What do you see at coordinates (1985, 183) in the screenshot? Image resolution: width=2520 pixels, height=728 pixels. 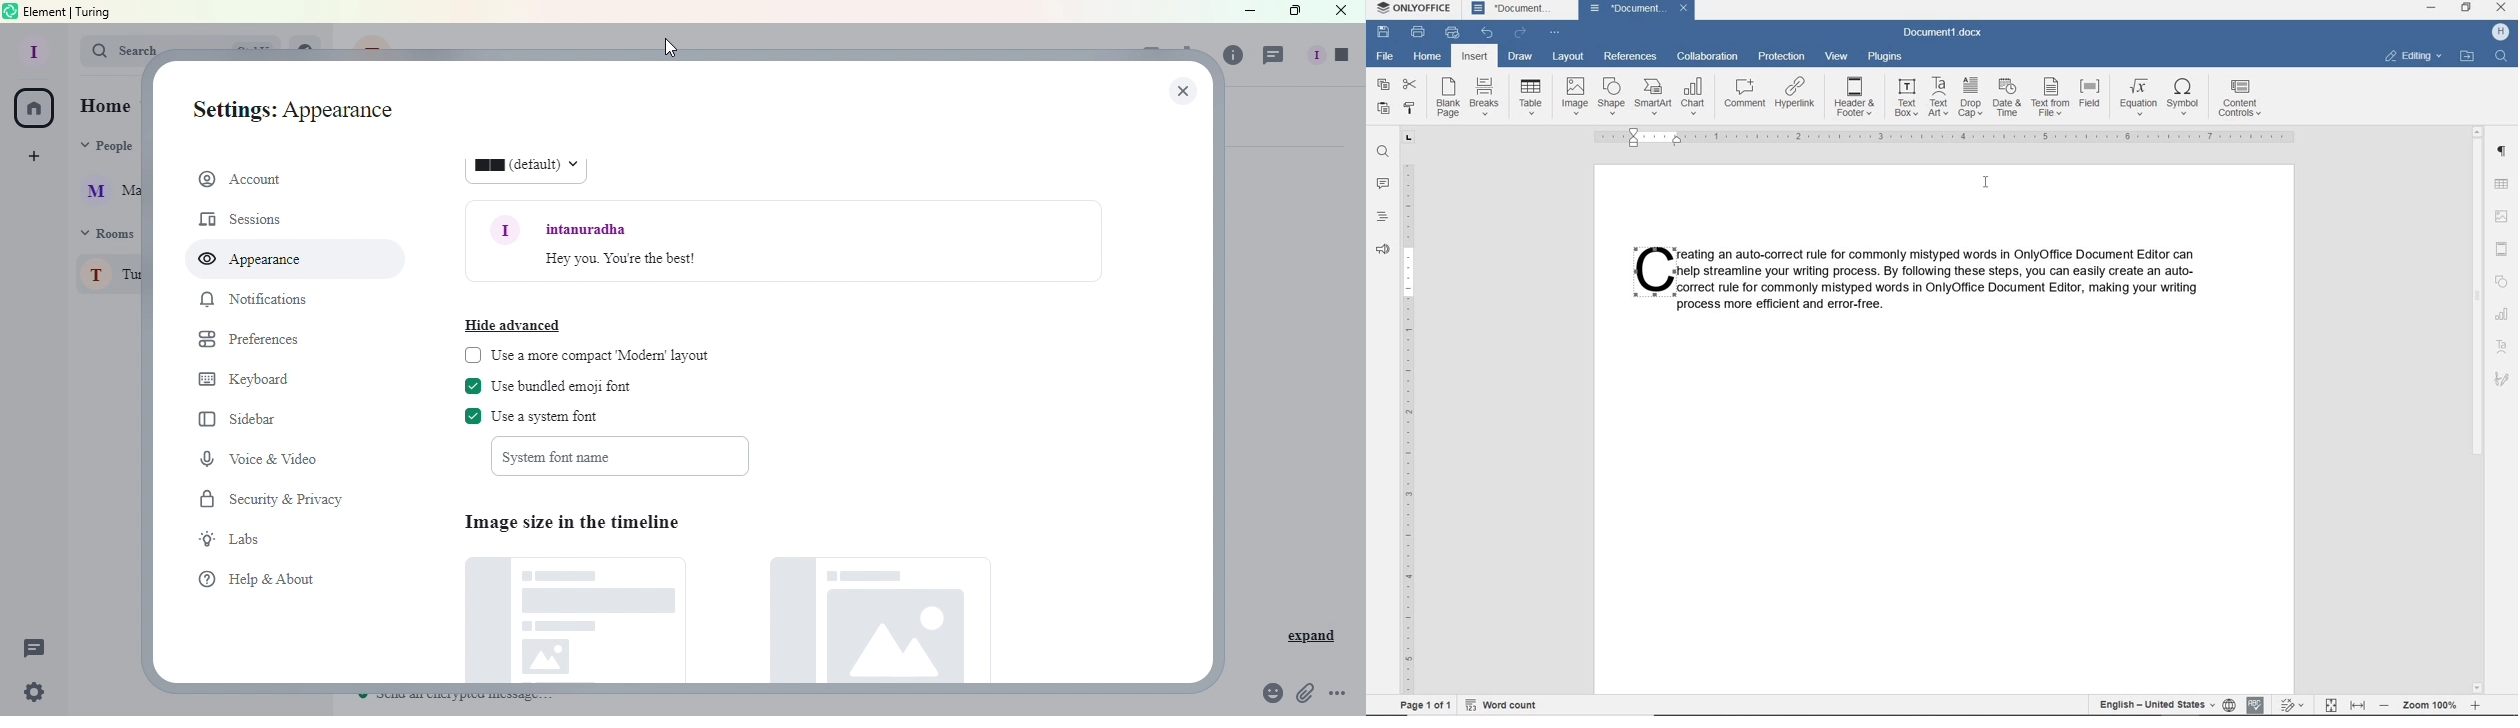 I see `cursor` at bounding box center [1985, 183].